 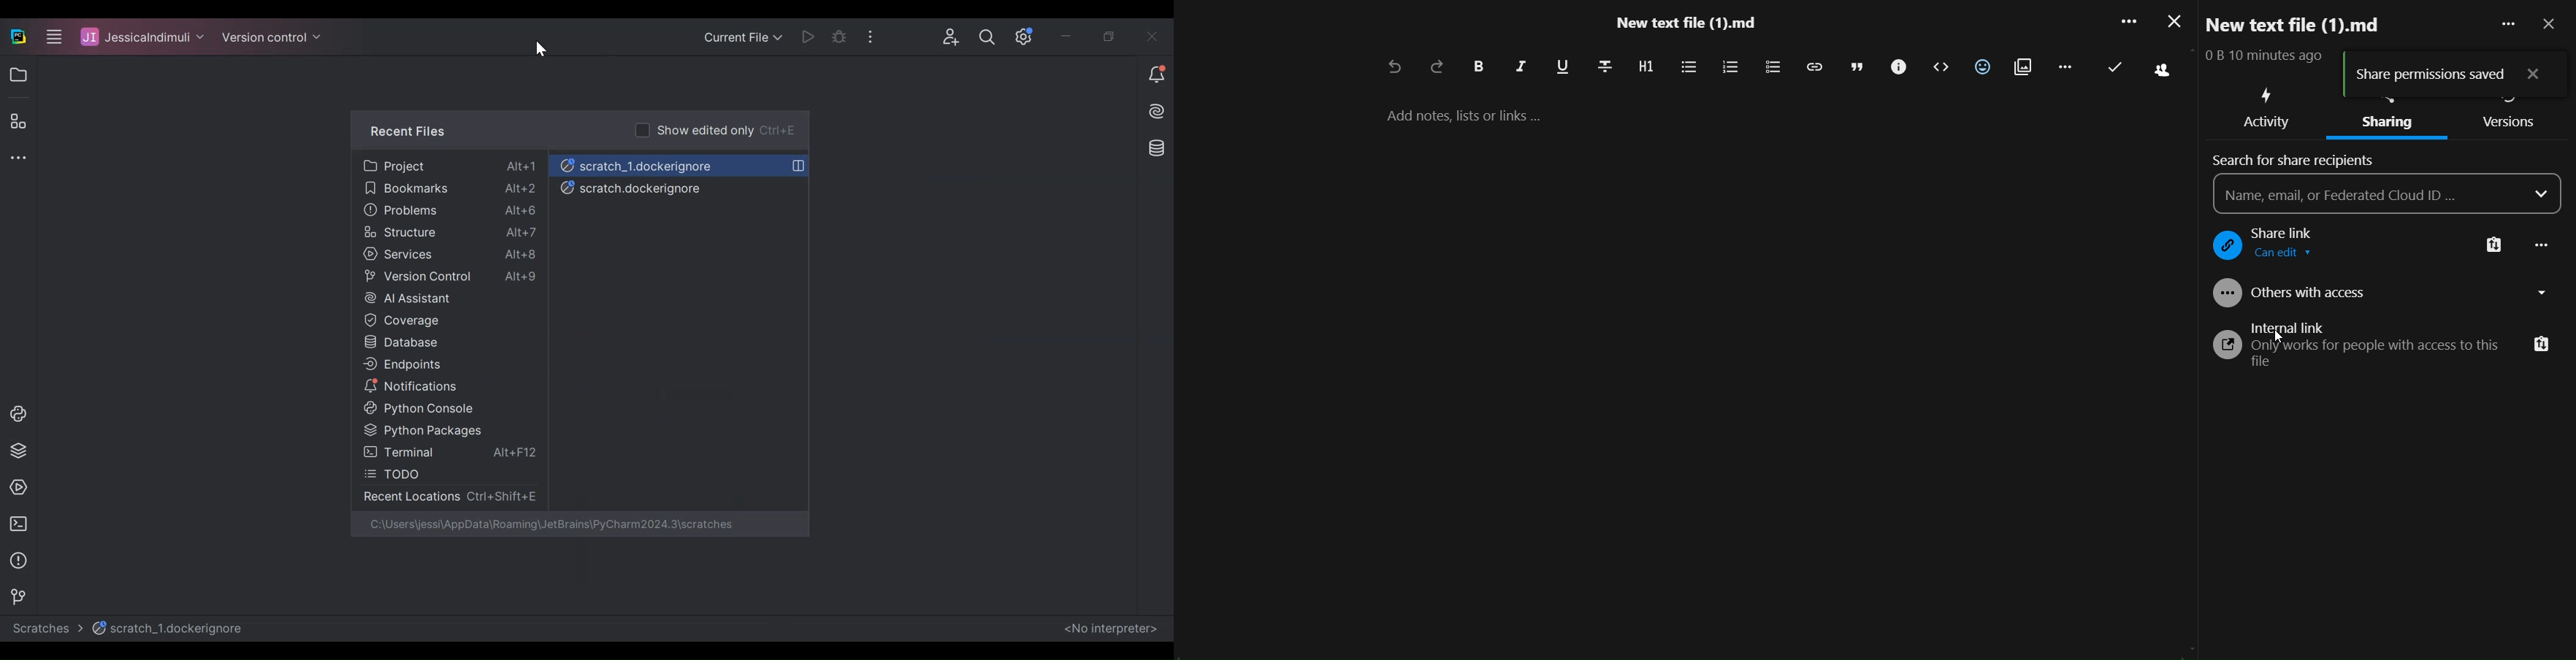 What do you see at coordinates (1941, 68) in the screenshot?
I see `code block` at bounding box center [1941, 68].